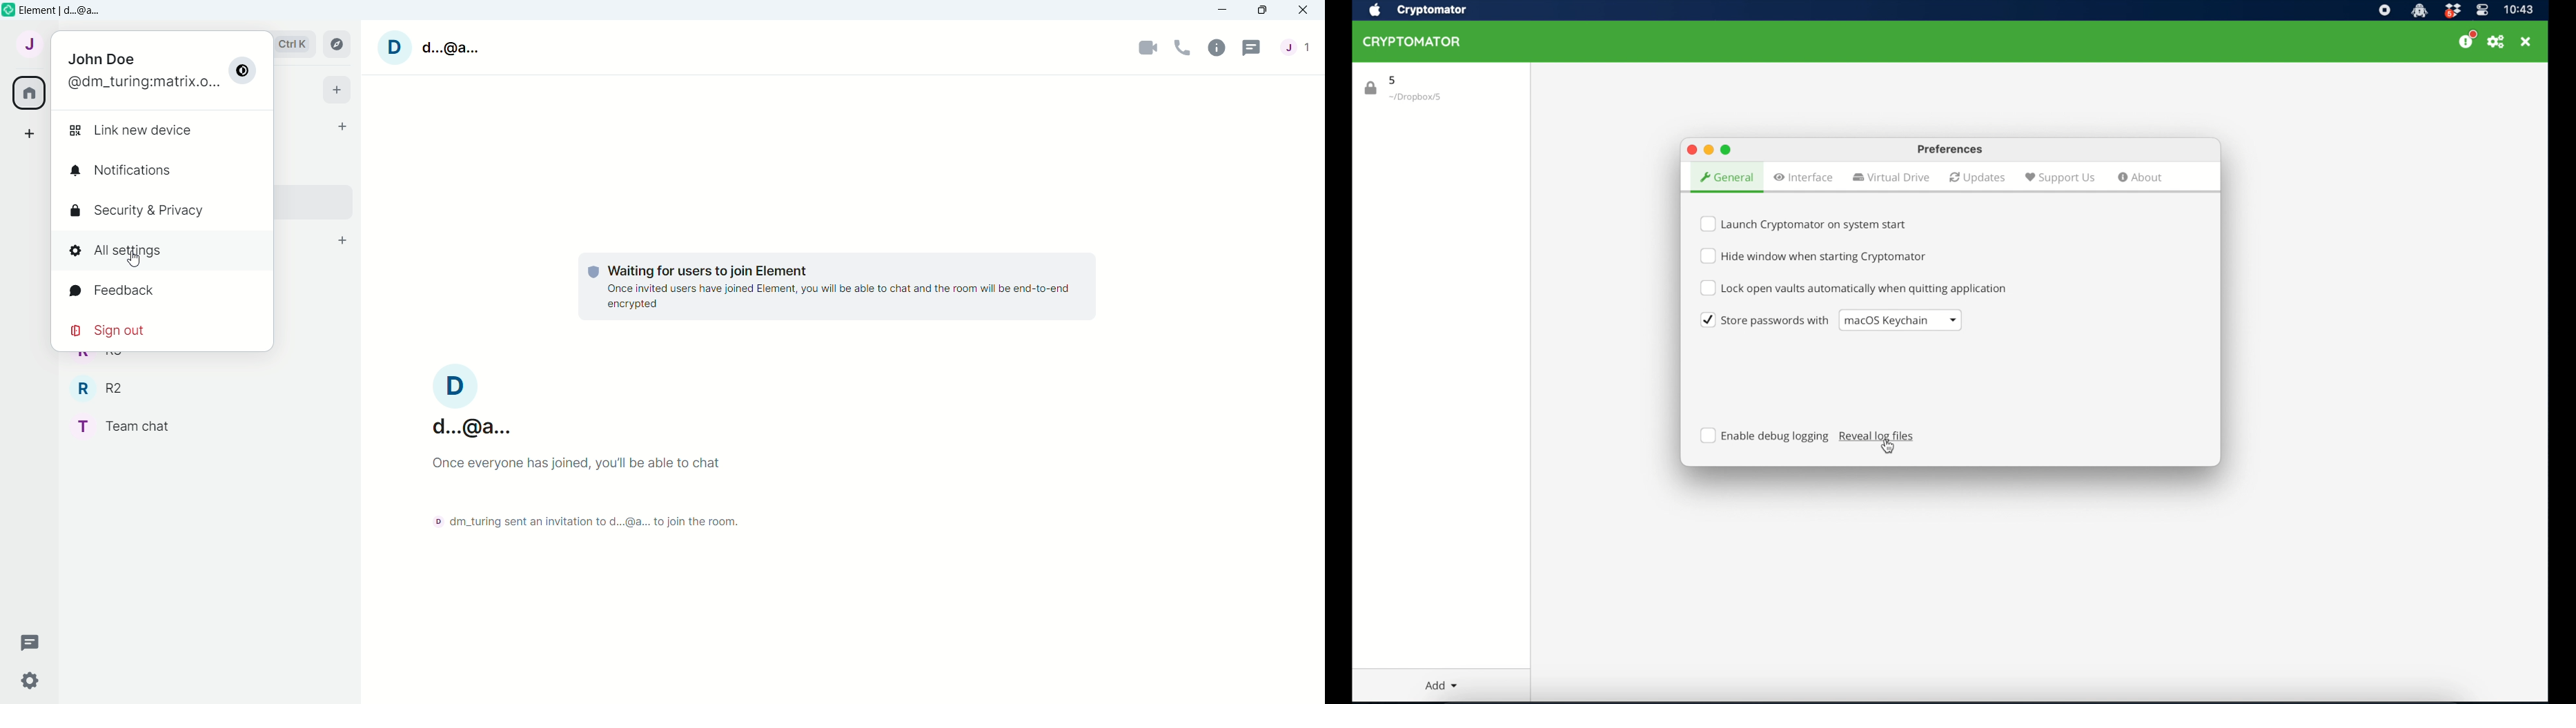  Describe the element at coordinates (65, 10) in the screenshot. I see `Element |@d..` at that location.